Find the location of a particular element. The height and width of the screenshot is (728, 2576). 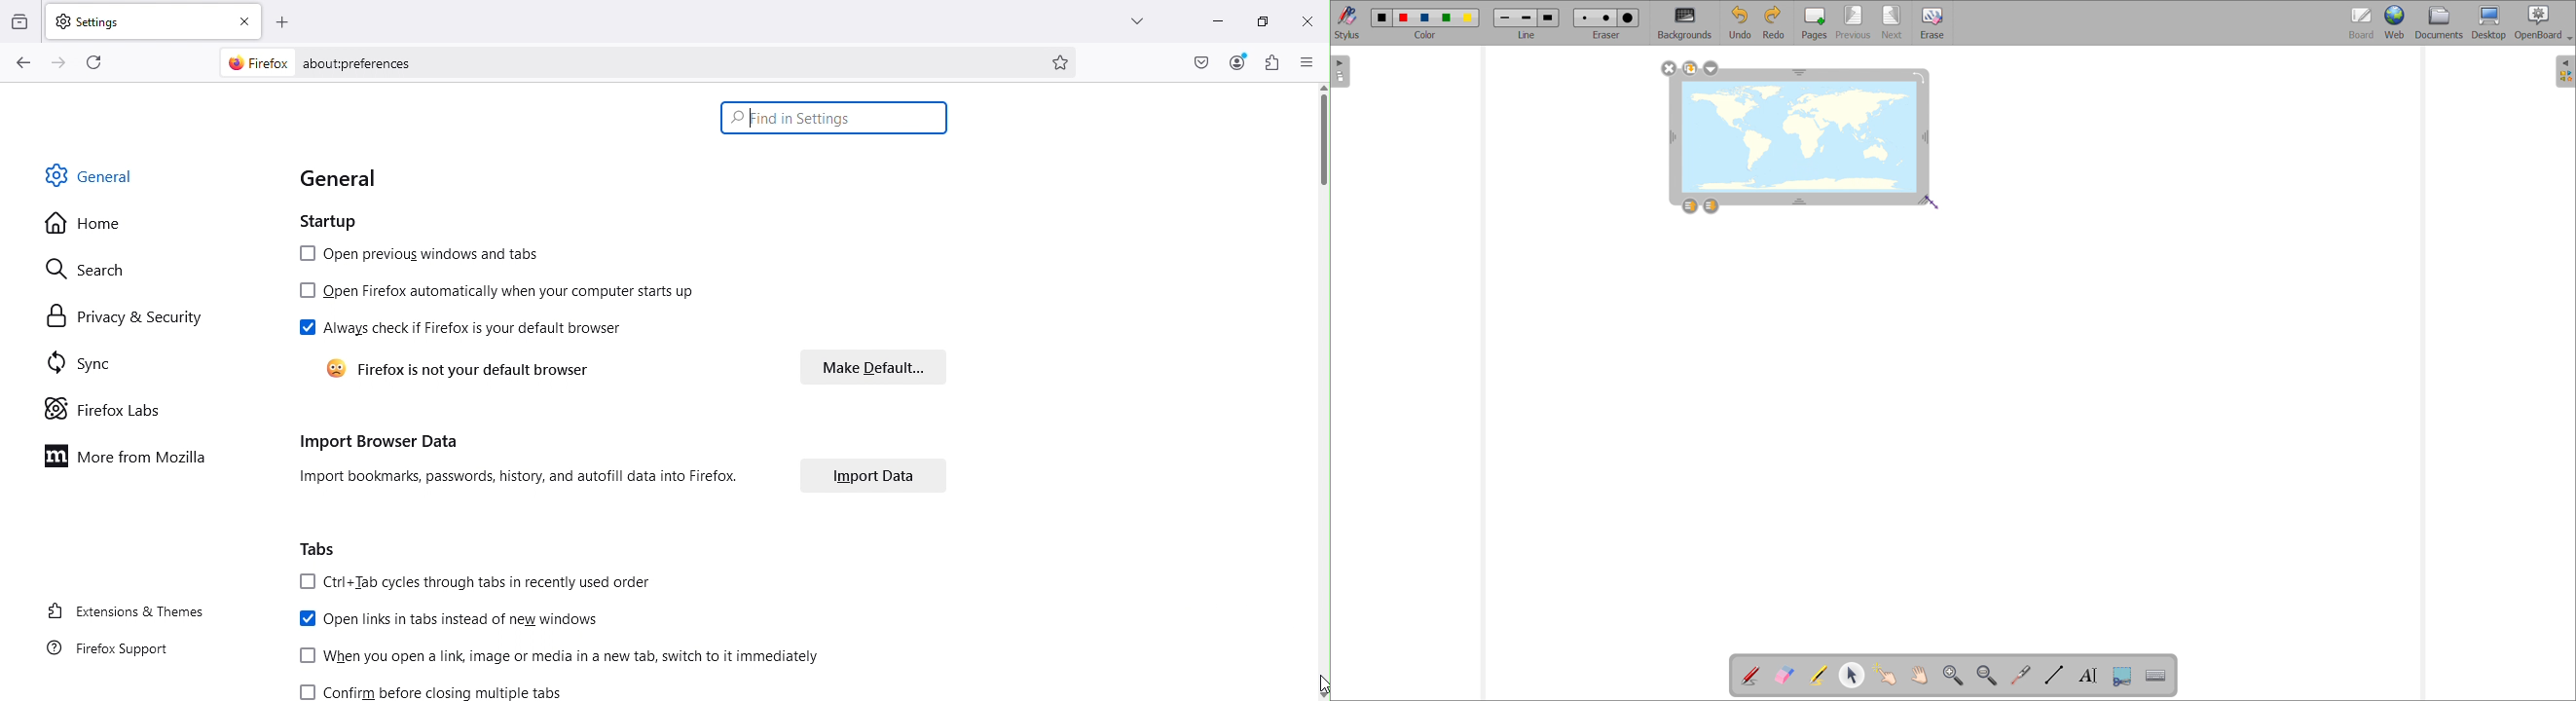

Open firefox automatically when your computer starts up is located at coordinates (496, 292).